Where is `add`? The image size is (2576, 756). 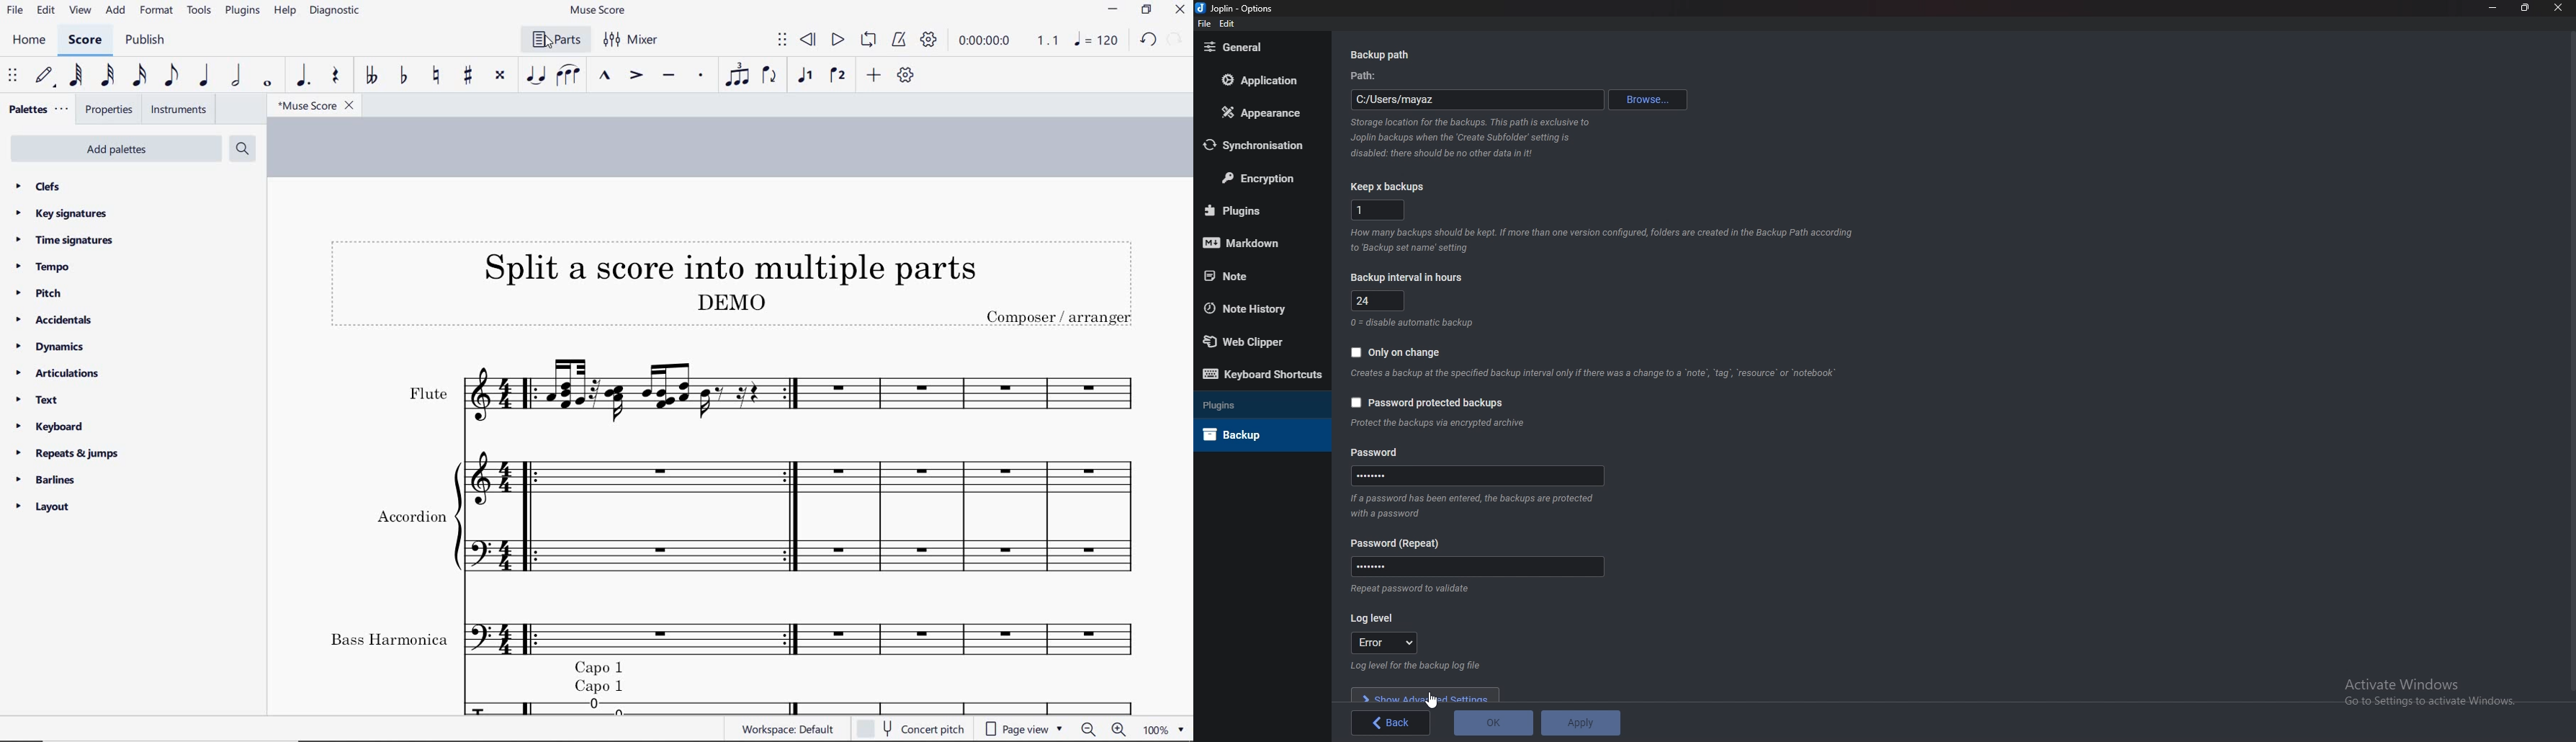 add is located at coordinates (115, 11).